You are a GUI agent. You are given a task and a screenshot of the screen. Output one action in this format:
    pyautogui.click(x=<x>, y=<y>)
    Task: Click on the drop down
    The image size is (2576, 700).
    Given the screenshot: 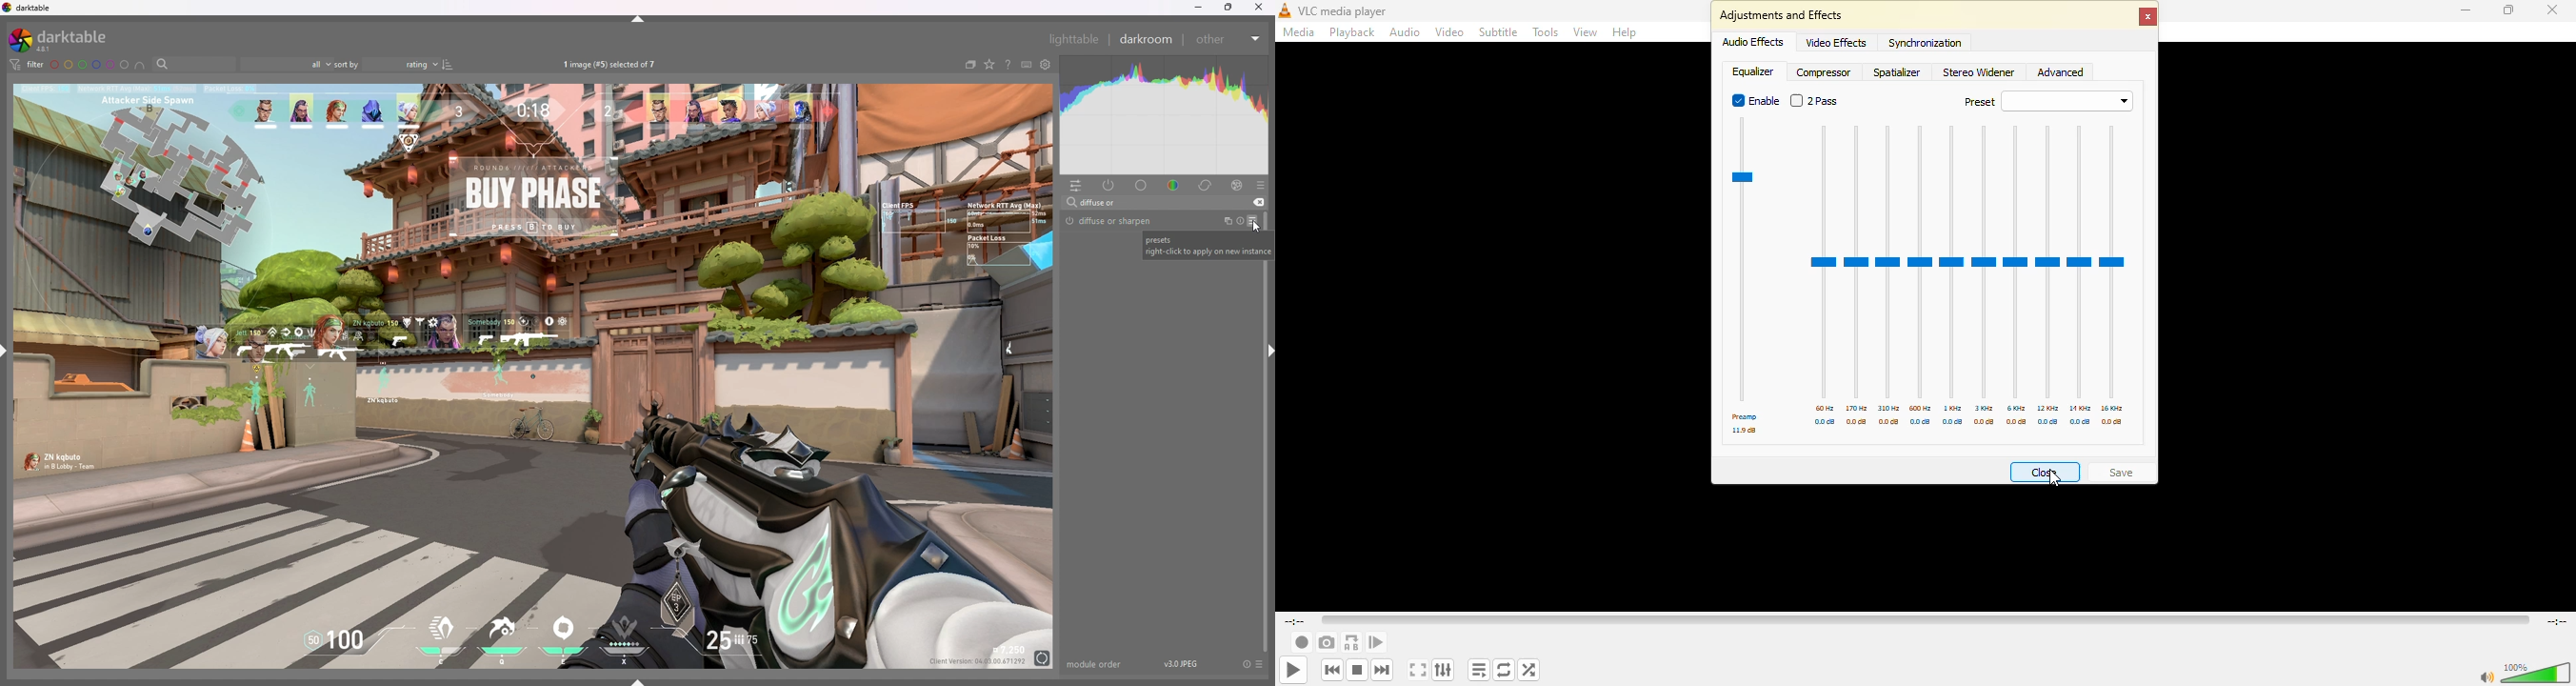 What is the action you would take?
    pyautogui.click(x=2079, y=102)
    